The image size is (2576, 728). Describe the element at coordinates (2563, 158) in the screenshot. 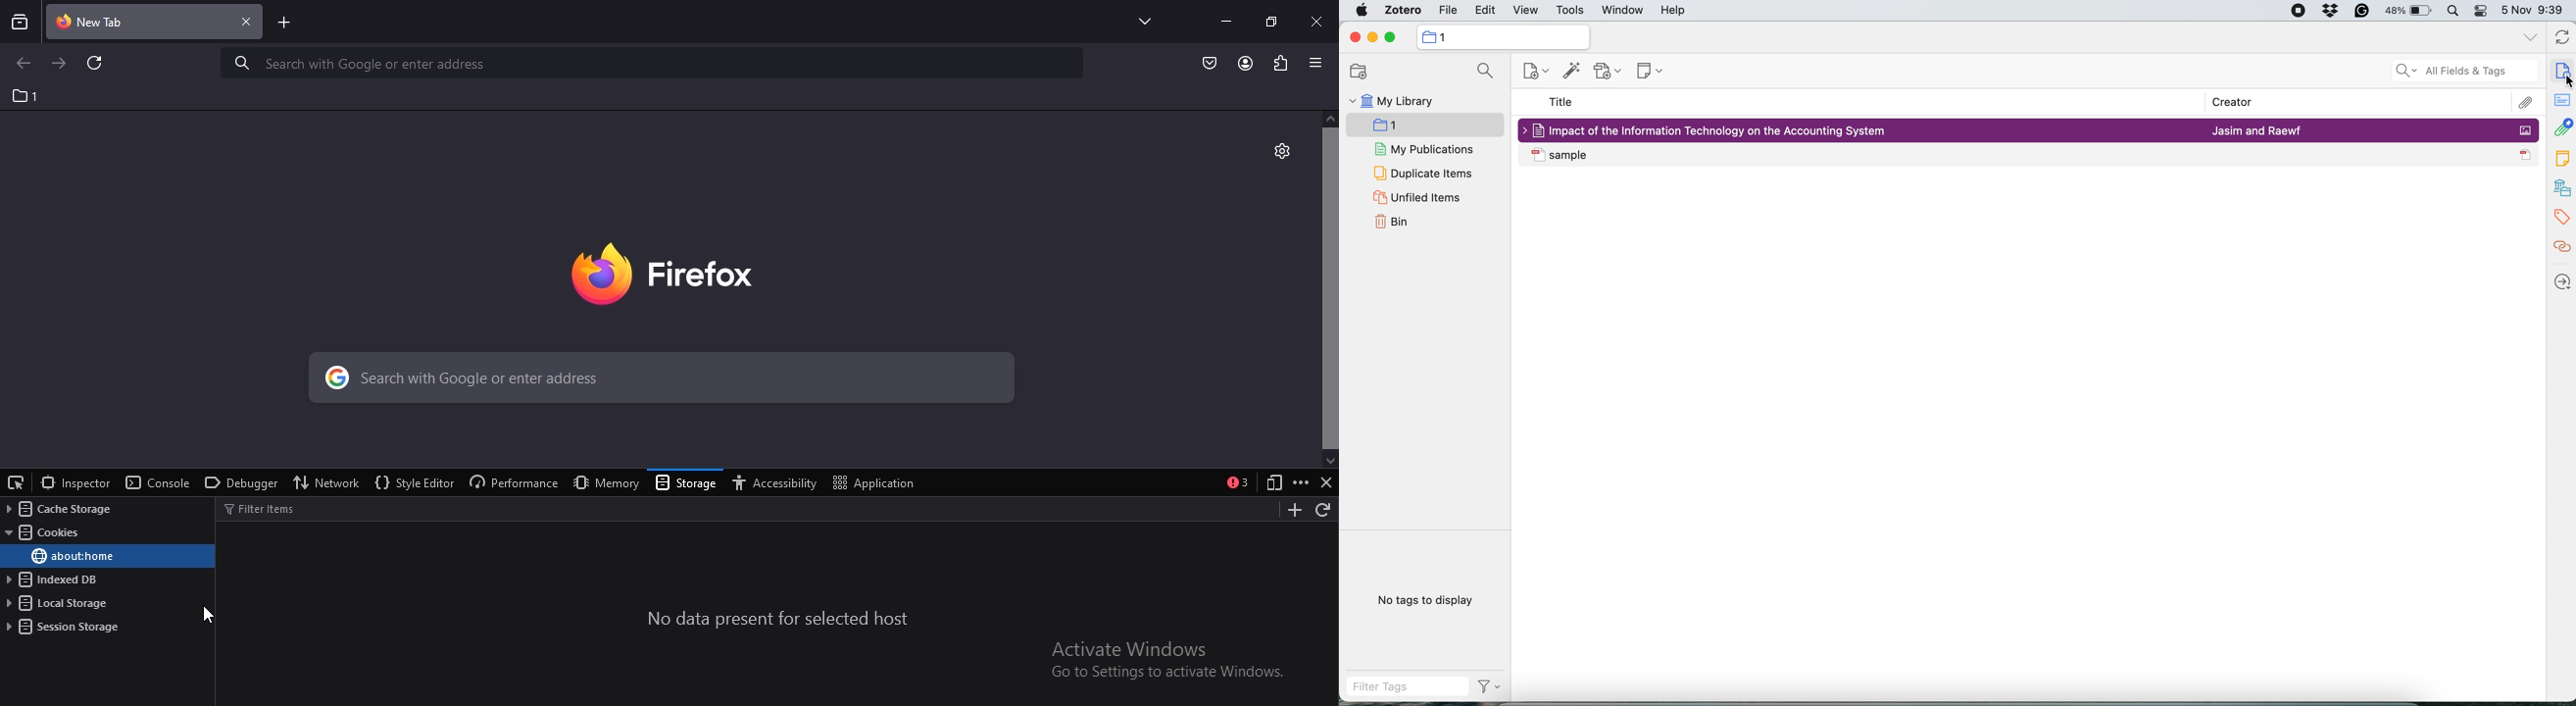

I see `note` at that location.